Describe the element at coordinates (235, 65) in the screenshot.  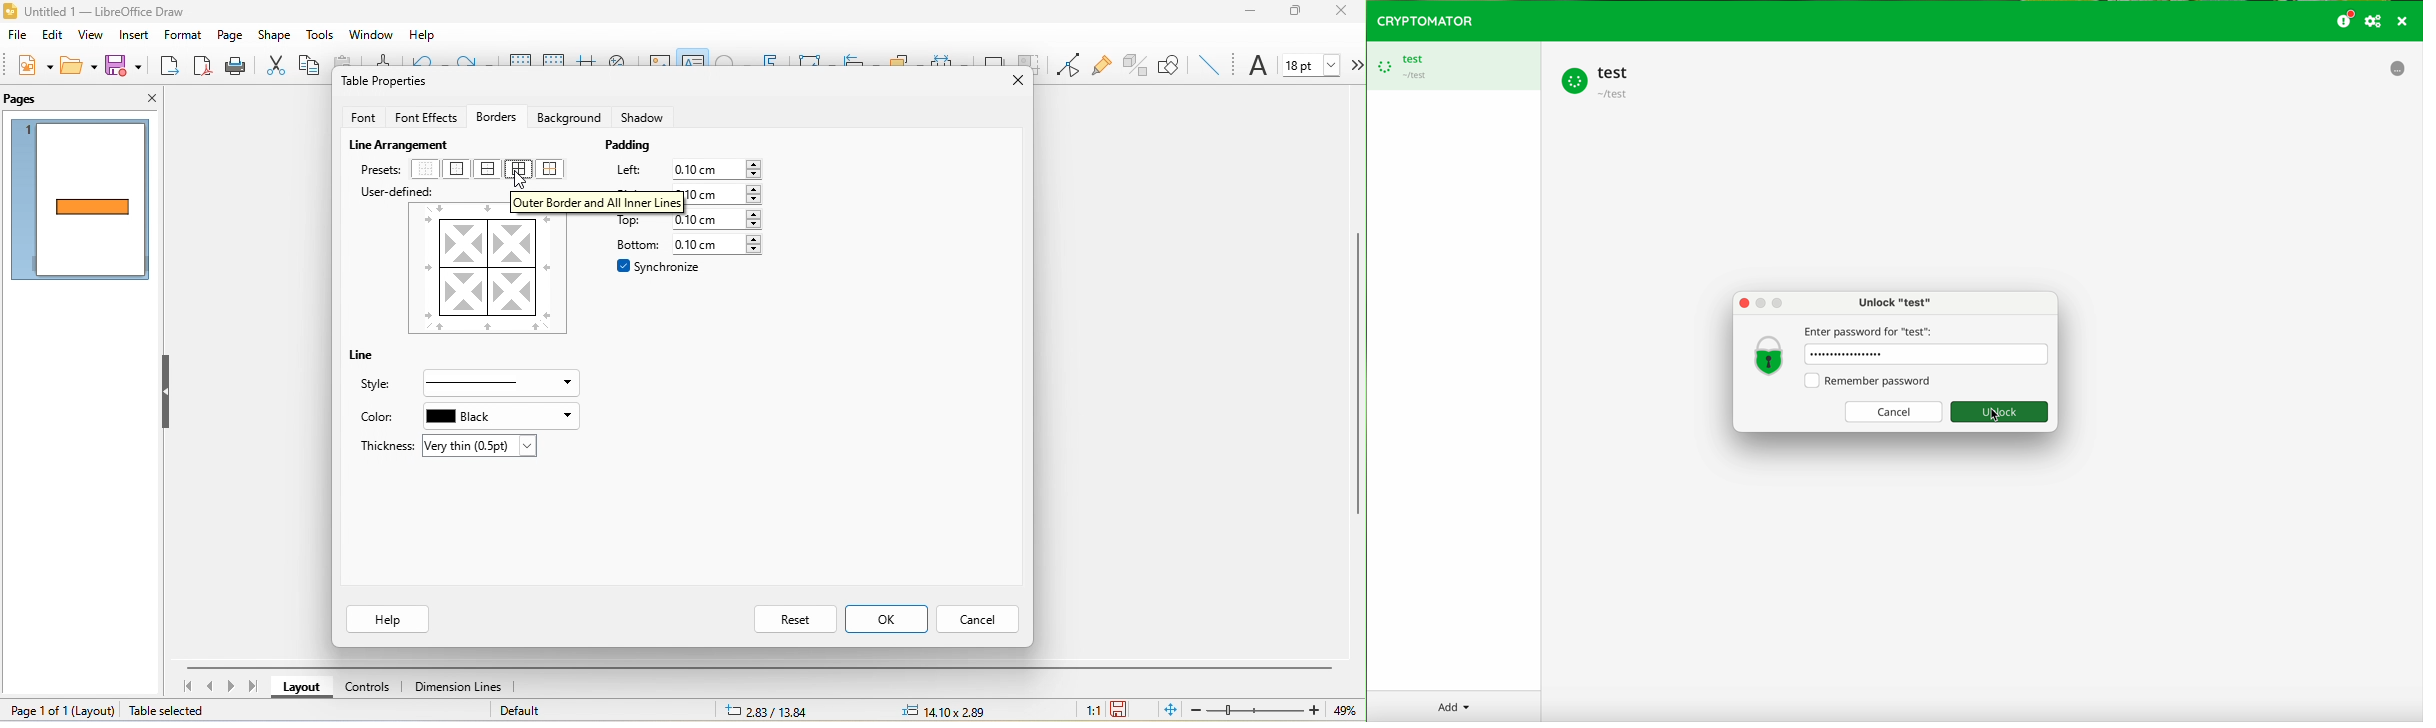
I see `print` at that location.